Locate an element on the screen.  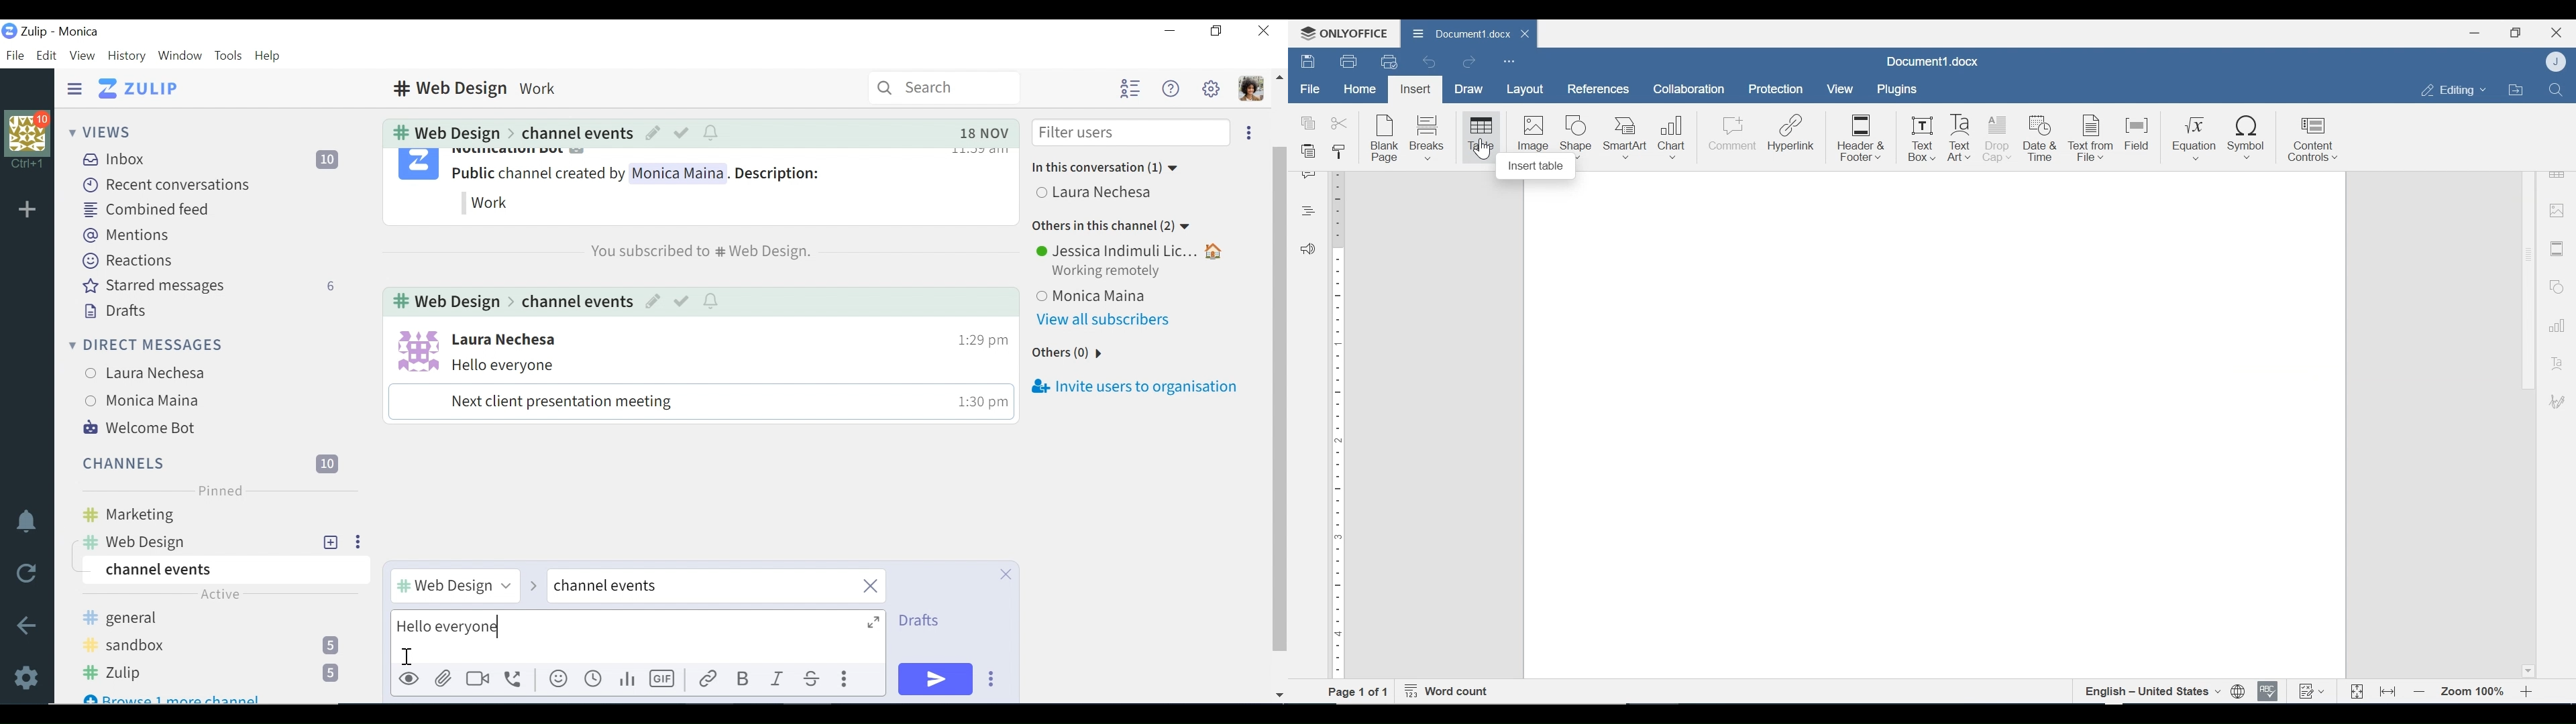
Text Box is located at coordinates (1922, 139).